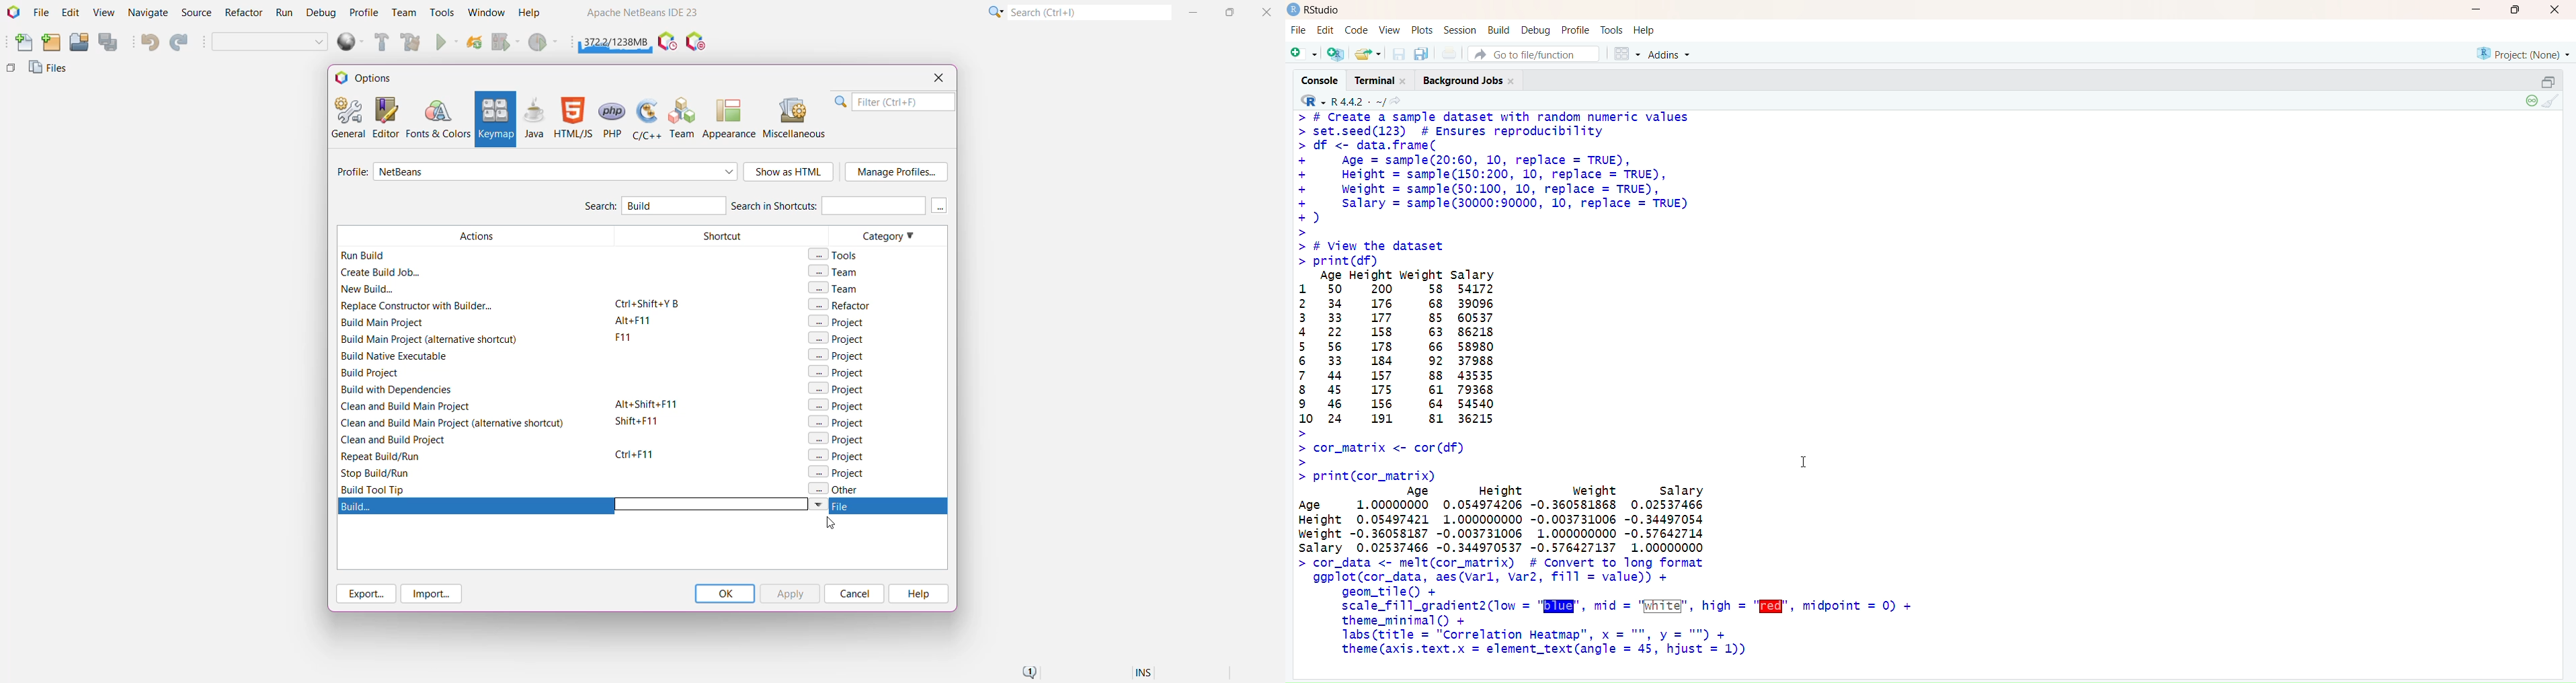 The image size is (2576, 700). I want to click on Debug, so click(1536, 30).